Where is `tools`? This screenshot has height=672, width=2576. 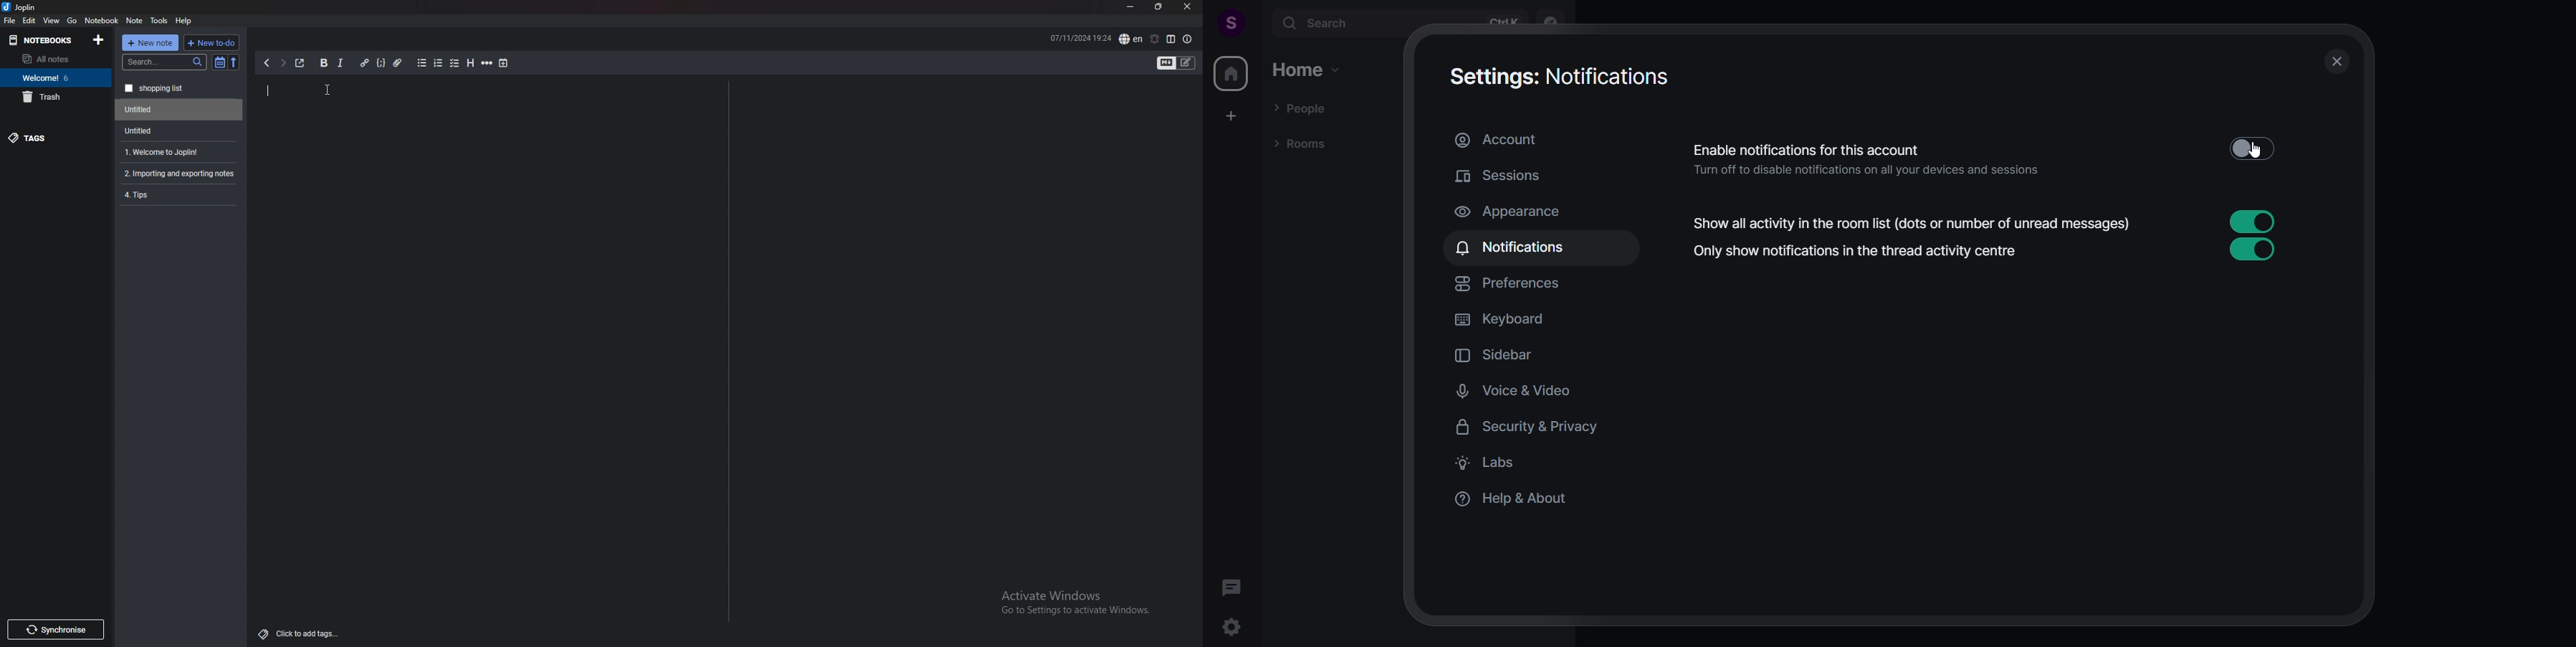 tools is located at coordinates (160, 21).